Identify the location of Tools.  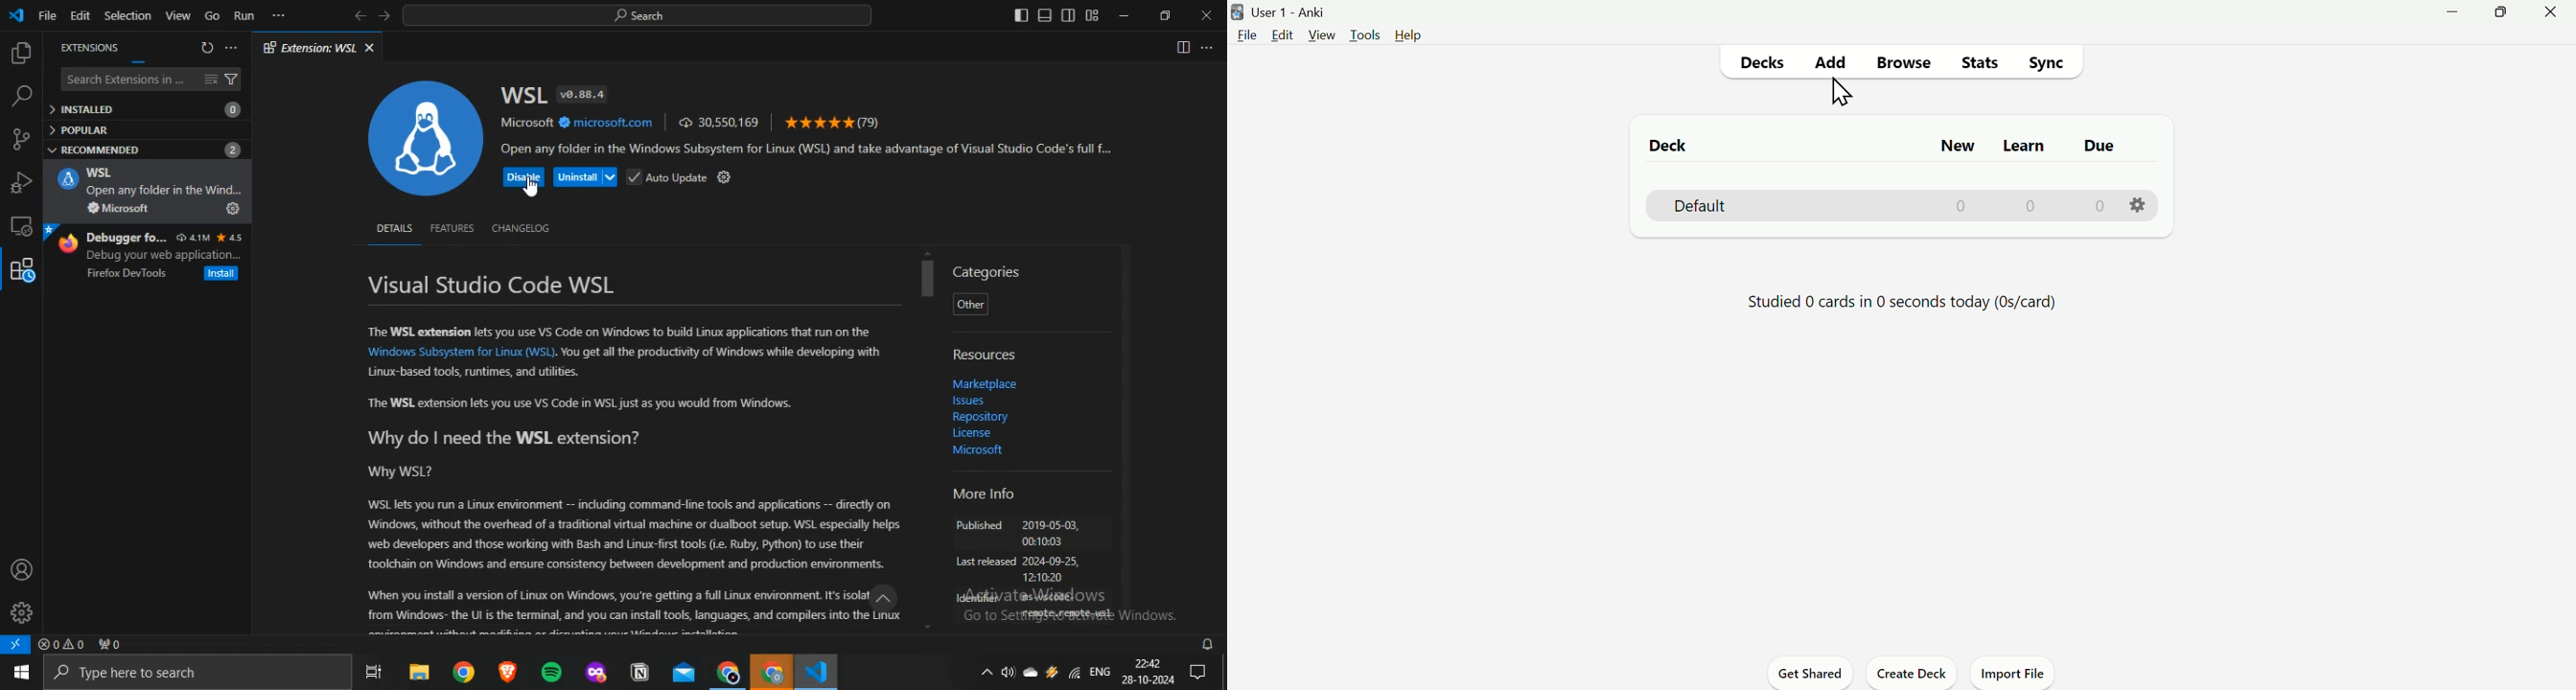
(1367, 34).